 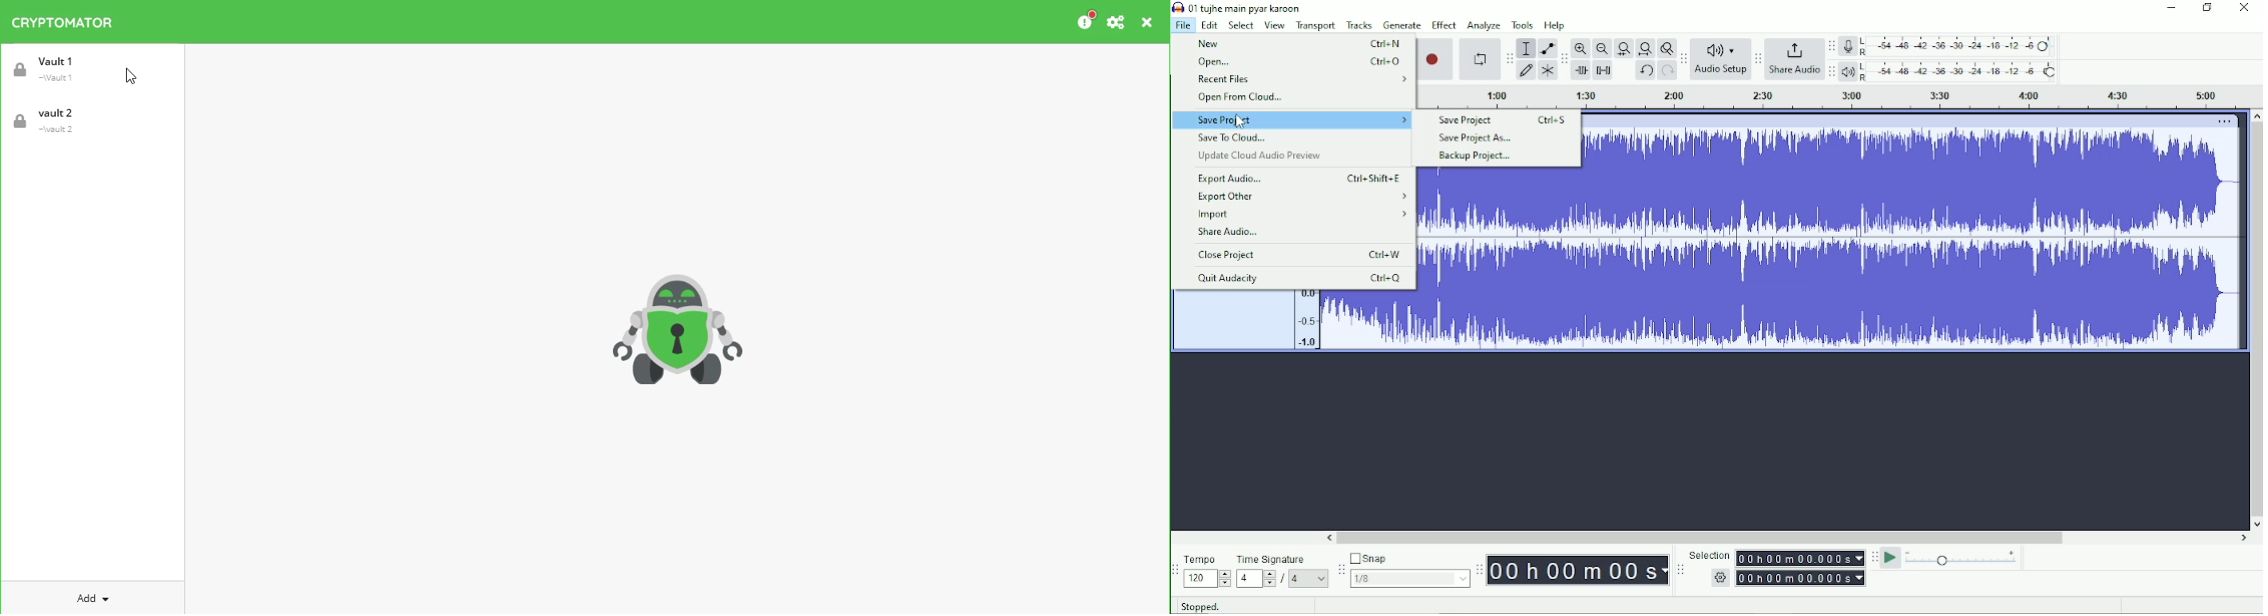 I want to click on Tools, so click(x=1523, y=25).